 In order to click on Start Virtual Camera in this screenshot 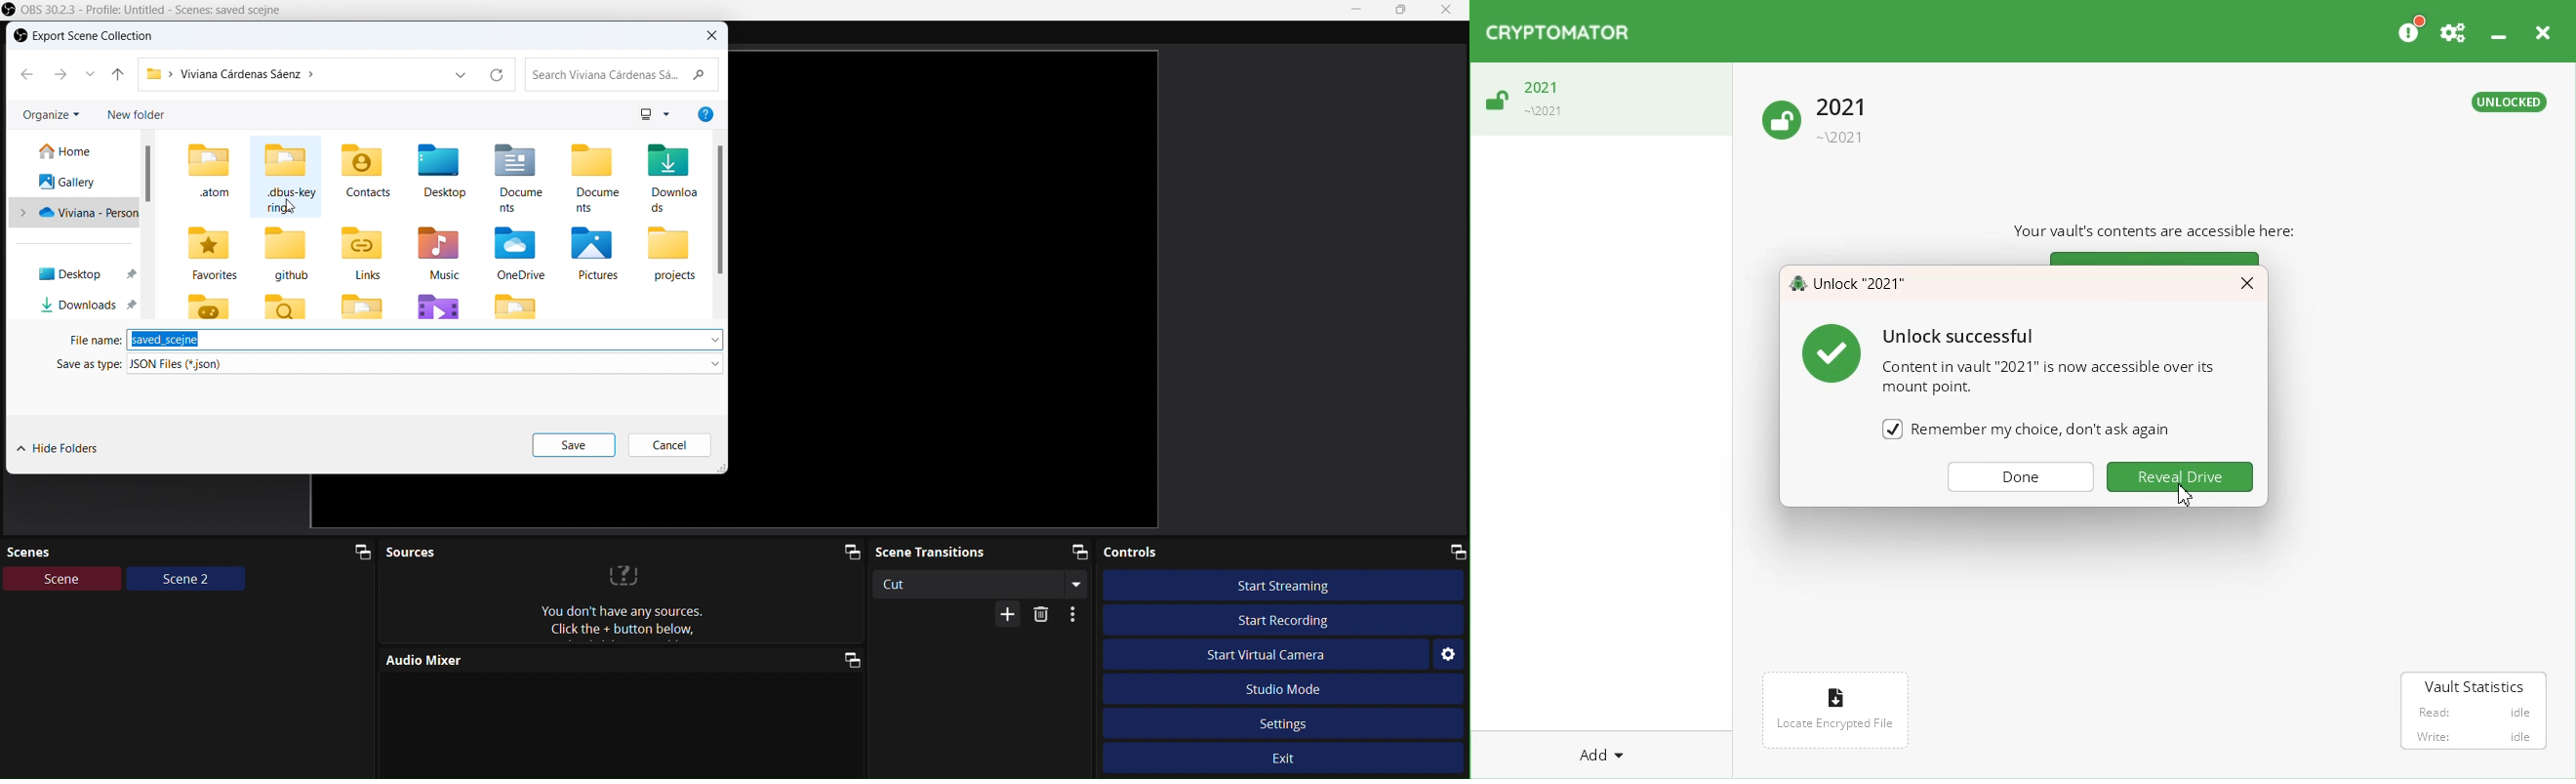, I will do `click(1264, 654)`.